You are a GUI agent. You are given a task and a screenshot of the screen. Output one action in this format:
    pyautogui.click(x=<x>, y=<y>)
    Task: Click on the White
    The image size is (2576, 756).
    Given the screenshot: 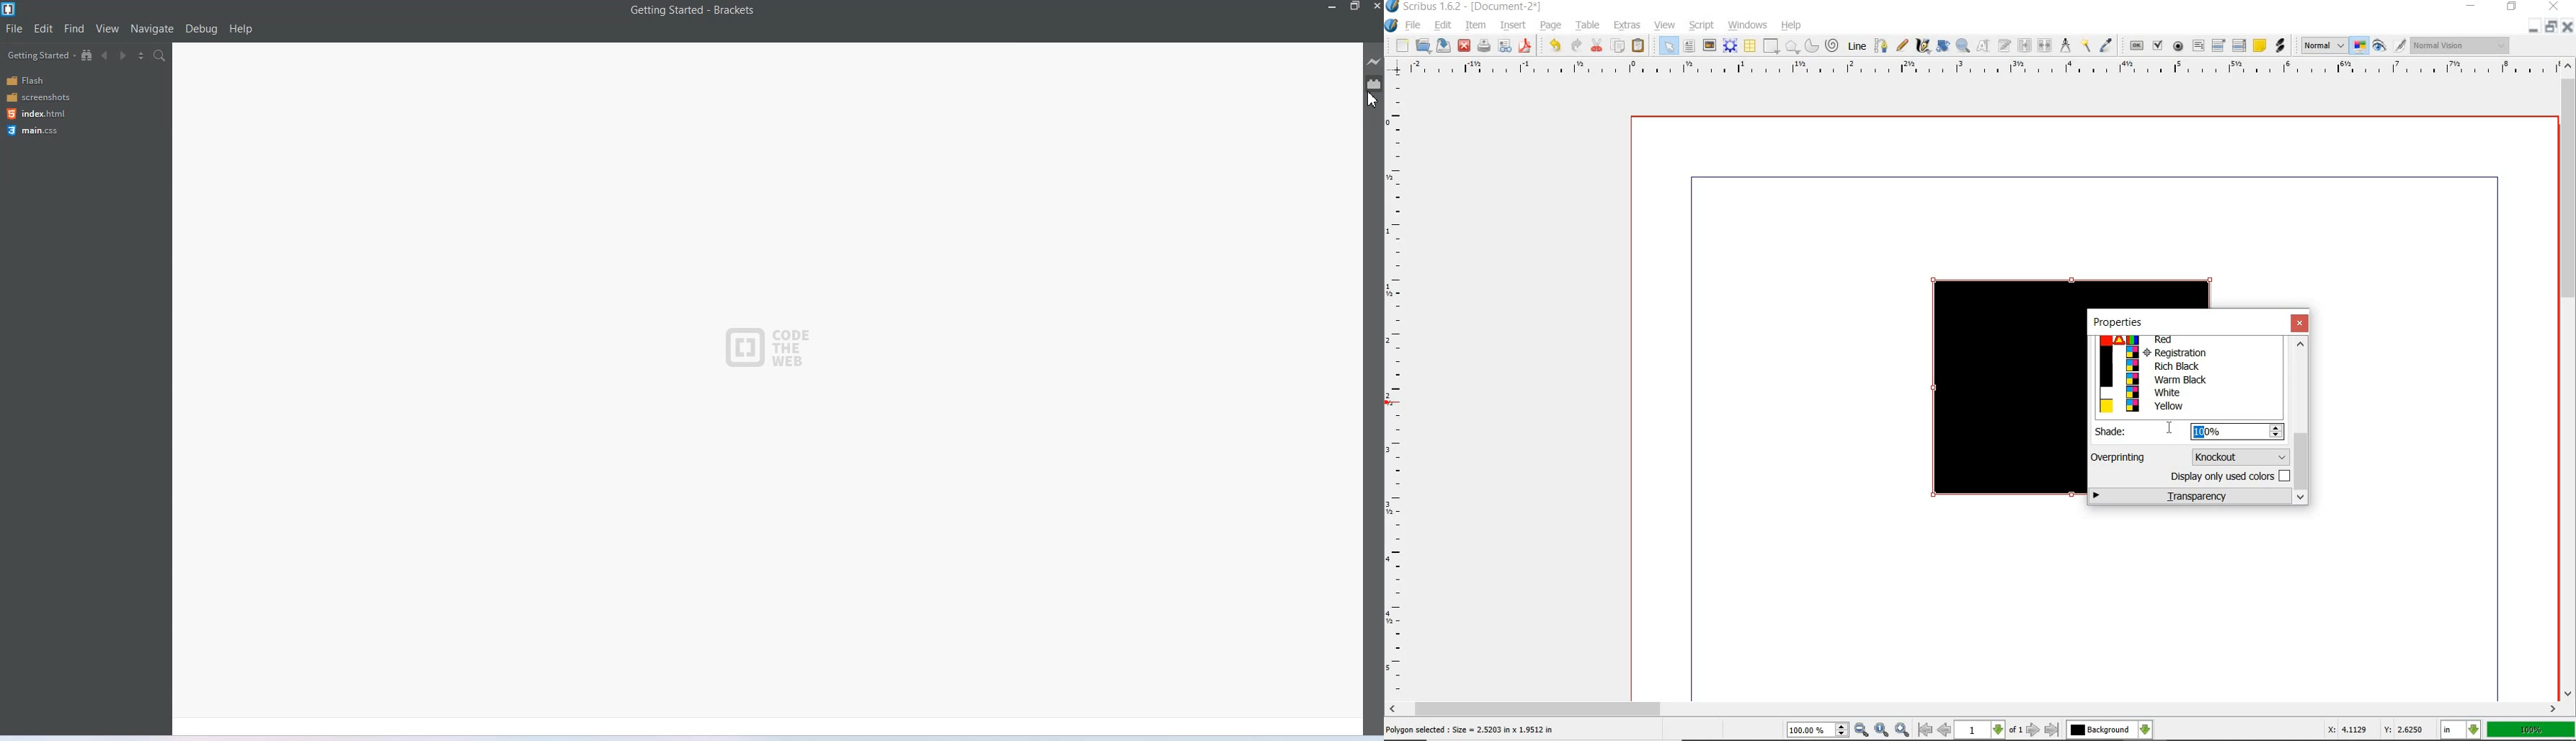 What is the action you would take?
    pyautogui.click(x=2186, y=392)
    